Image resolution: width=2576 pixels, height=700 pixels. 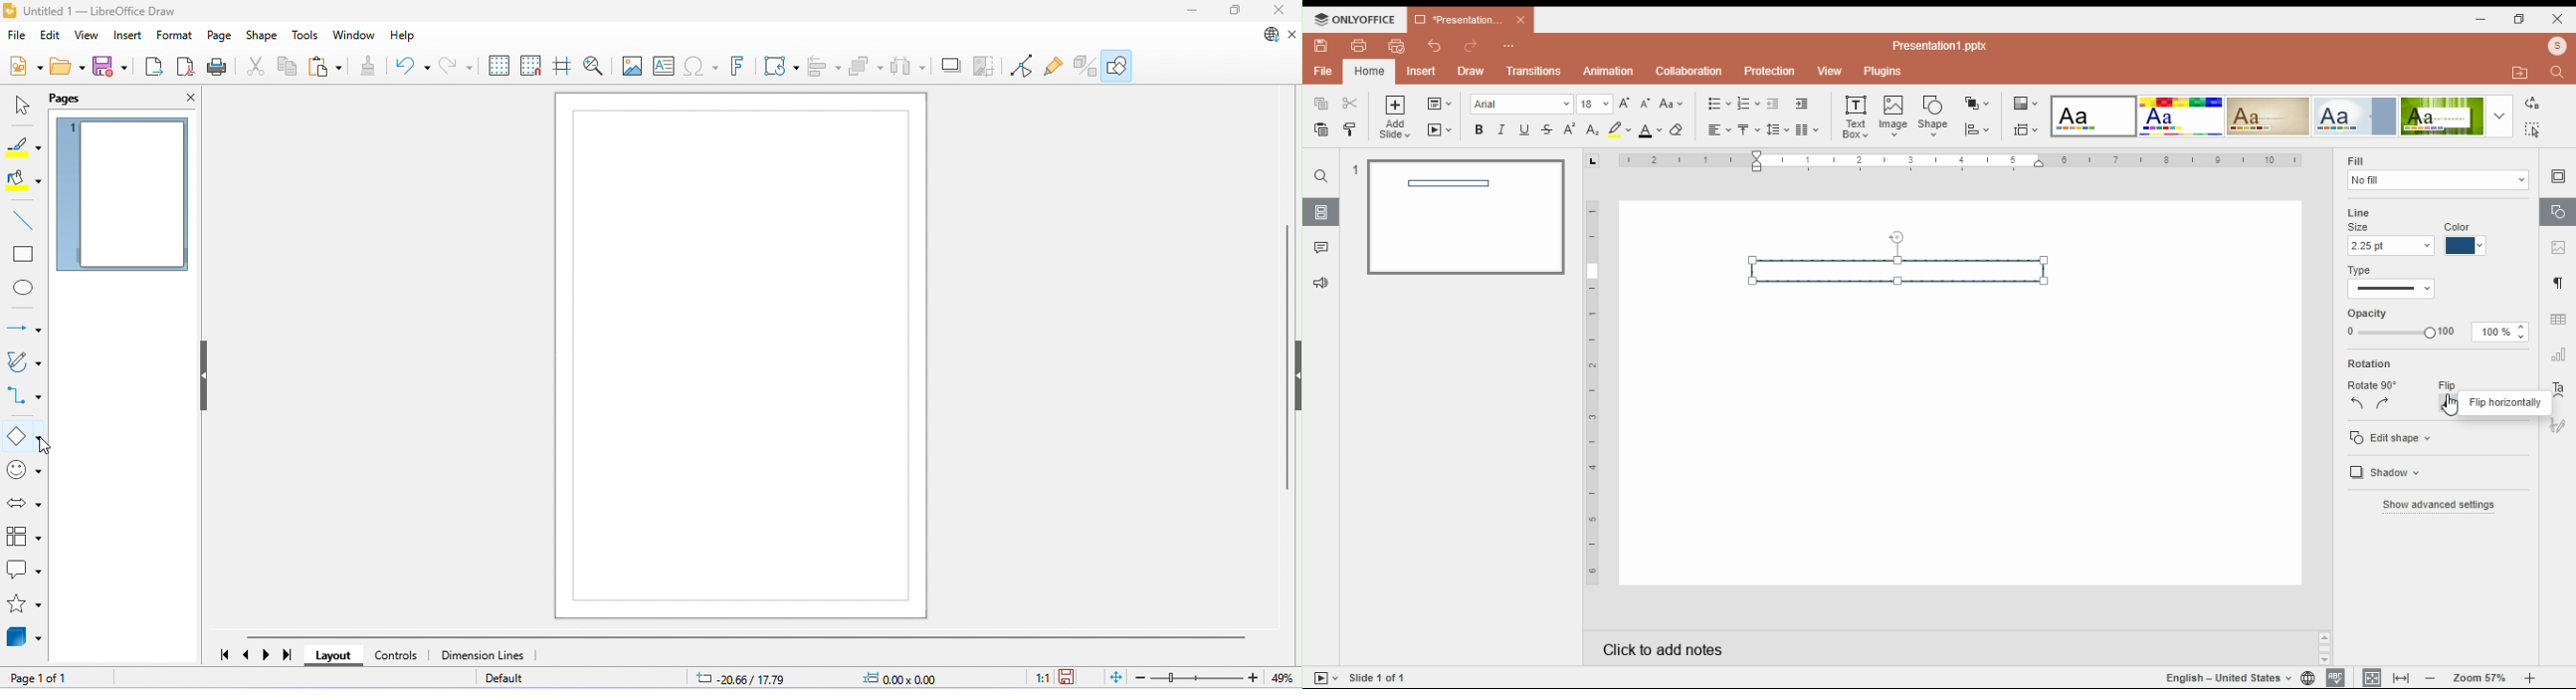 What do you see at coordinates (2558, 389) in the screenshot?
I see `text art settings` at bounding box center [2558, 389].